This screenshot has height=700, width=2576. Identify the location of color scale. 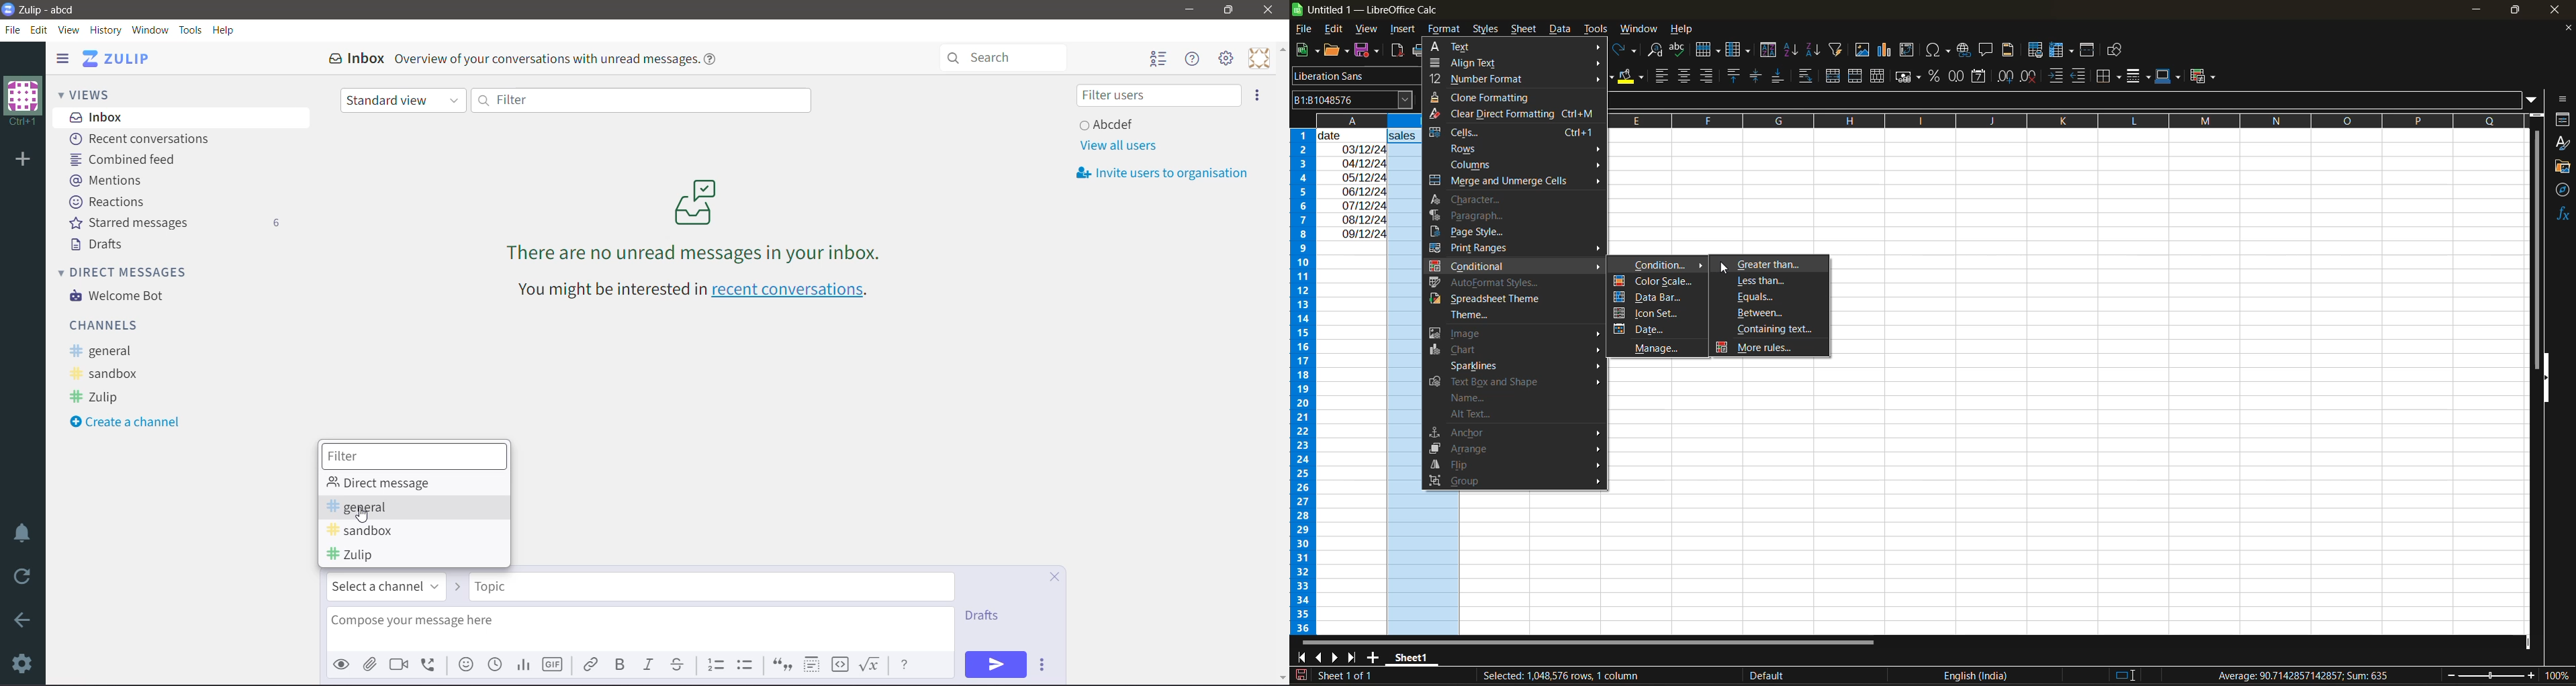
(1655, 281).